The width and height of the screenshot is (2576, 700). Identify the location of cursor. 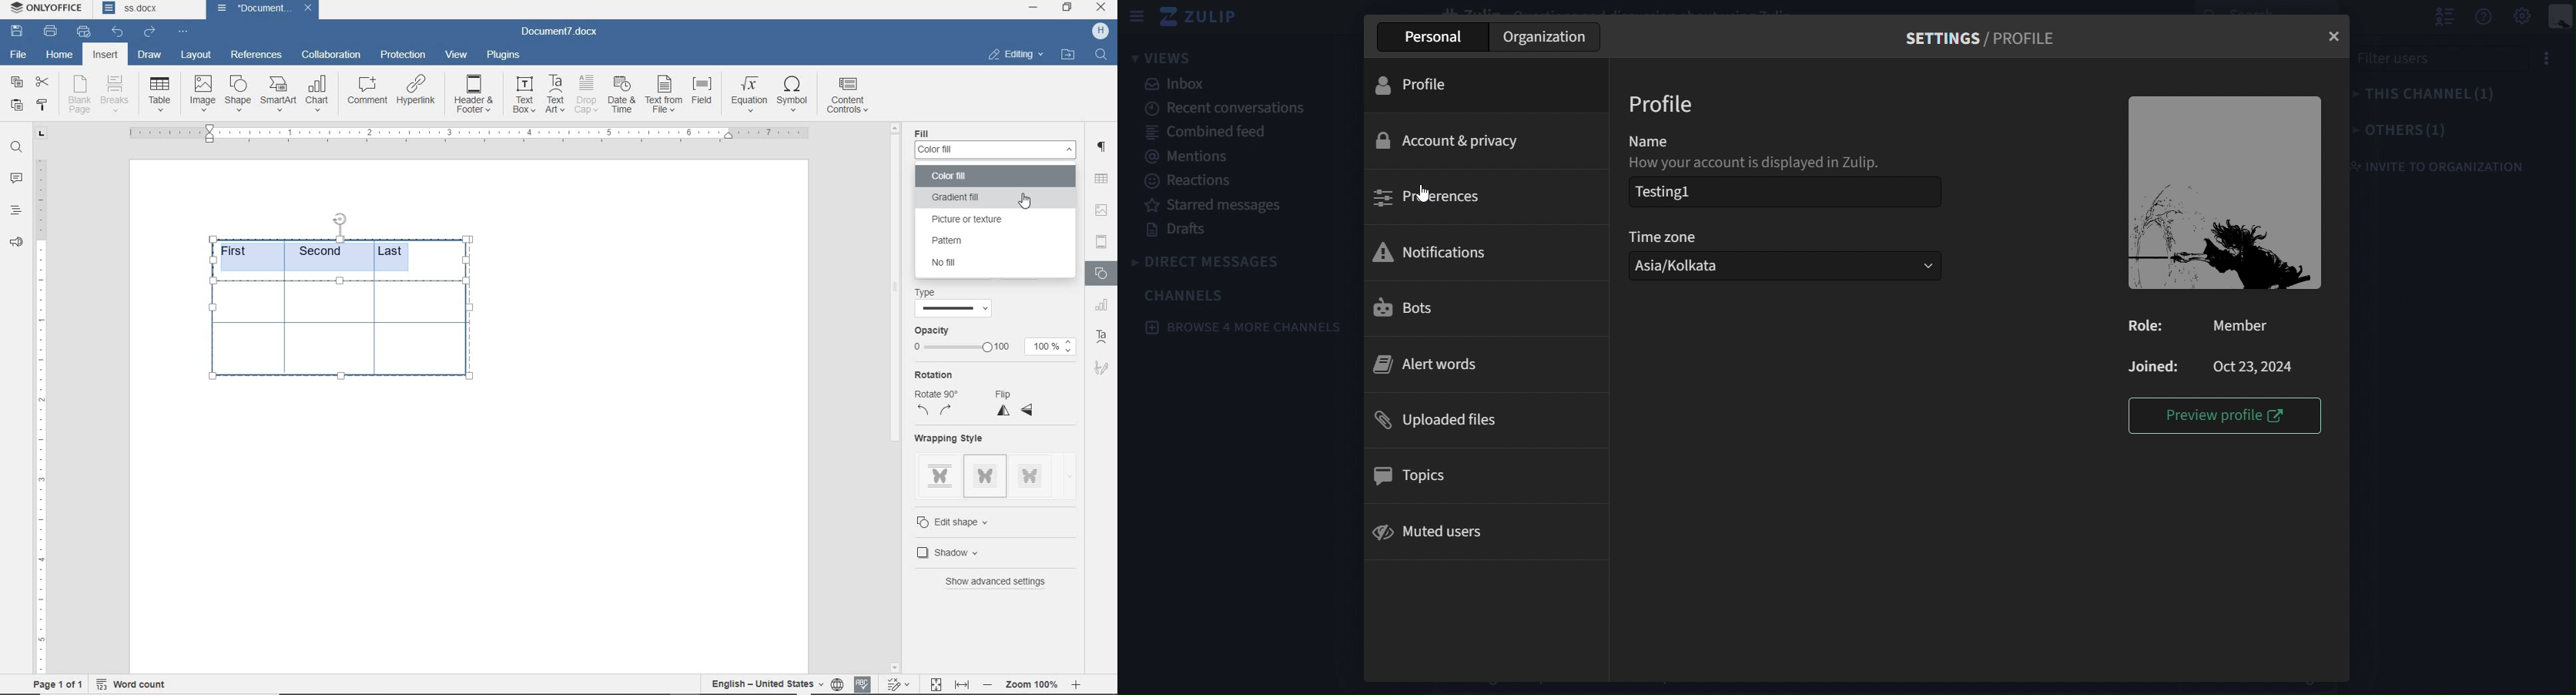
(1422, 190).